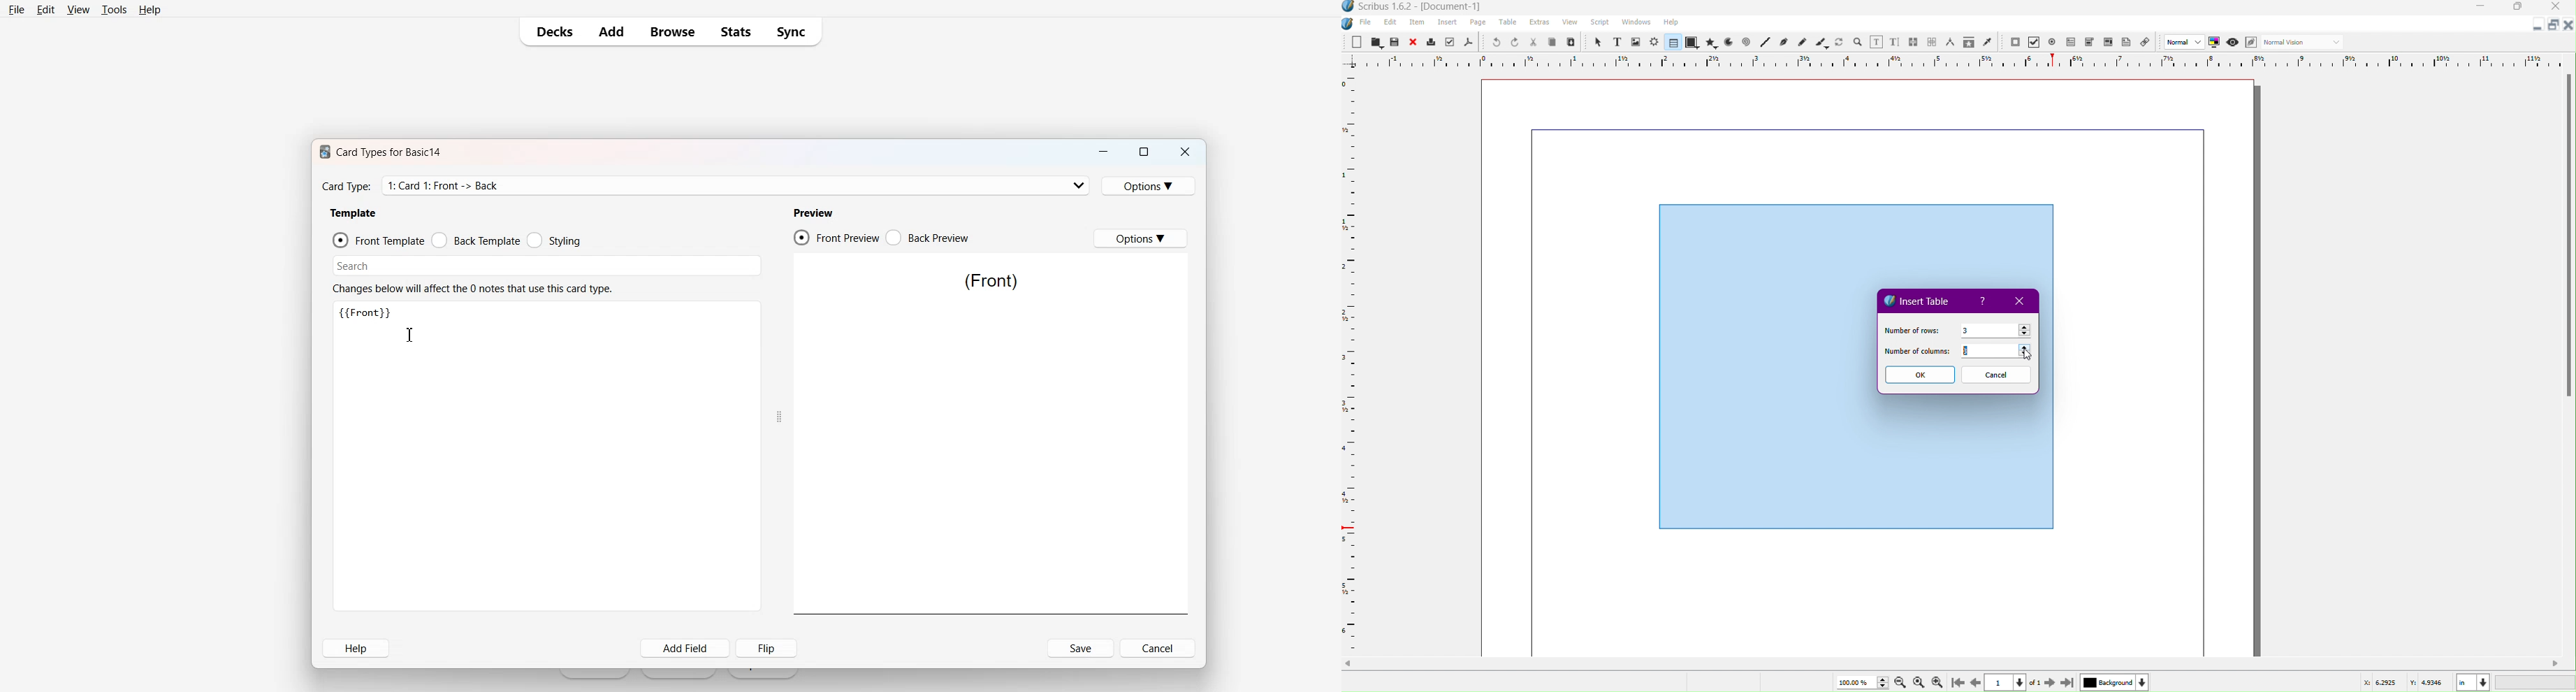 Image resolution: width=2576 pixels, height=700 pixels. I want to click on Front Template, so click(379, 240).